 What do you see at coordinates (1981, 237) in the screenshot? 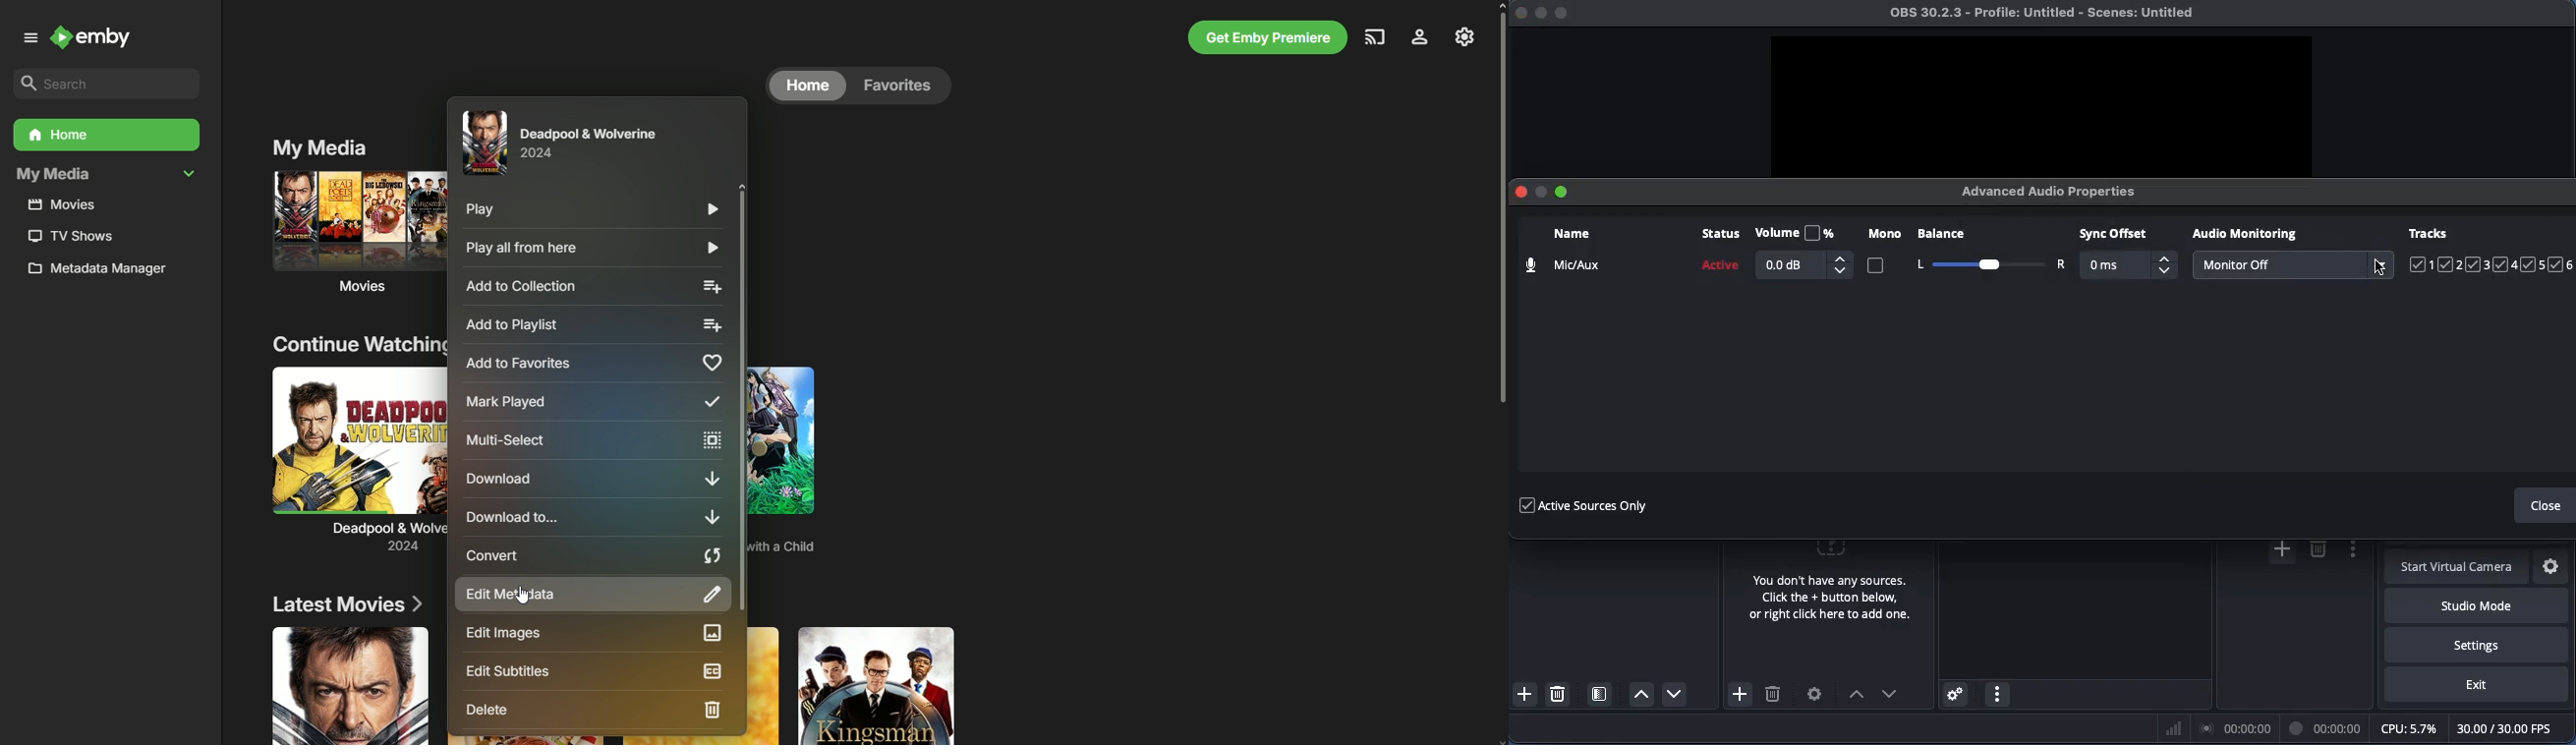
I see `Balance` at bounding box center [1981, 237].